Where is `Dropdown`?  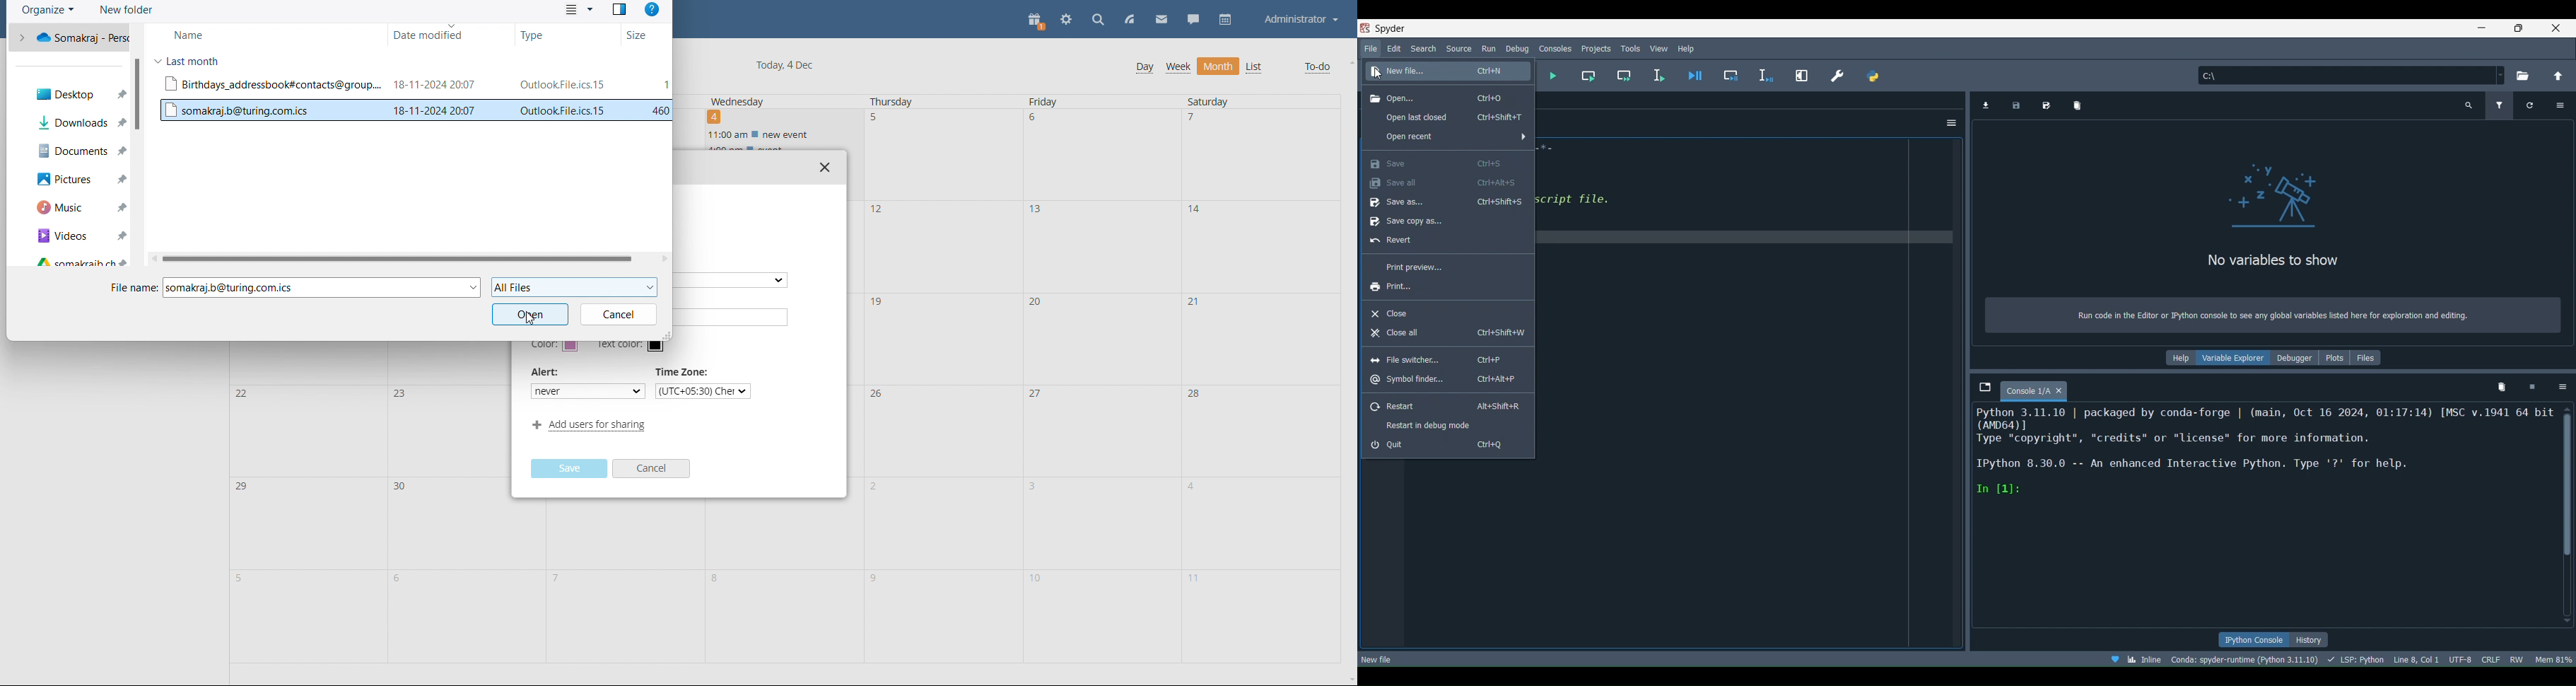
Dropdown is located at coordinates (1523, 136).